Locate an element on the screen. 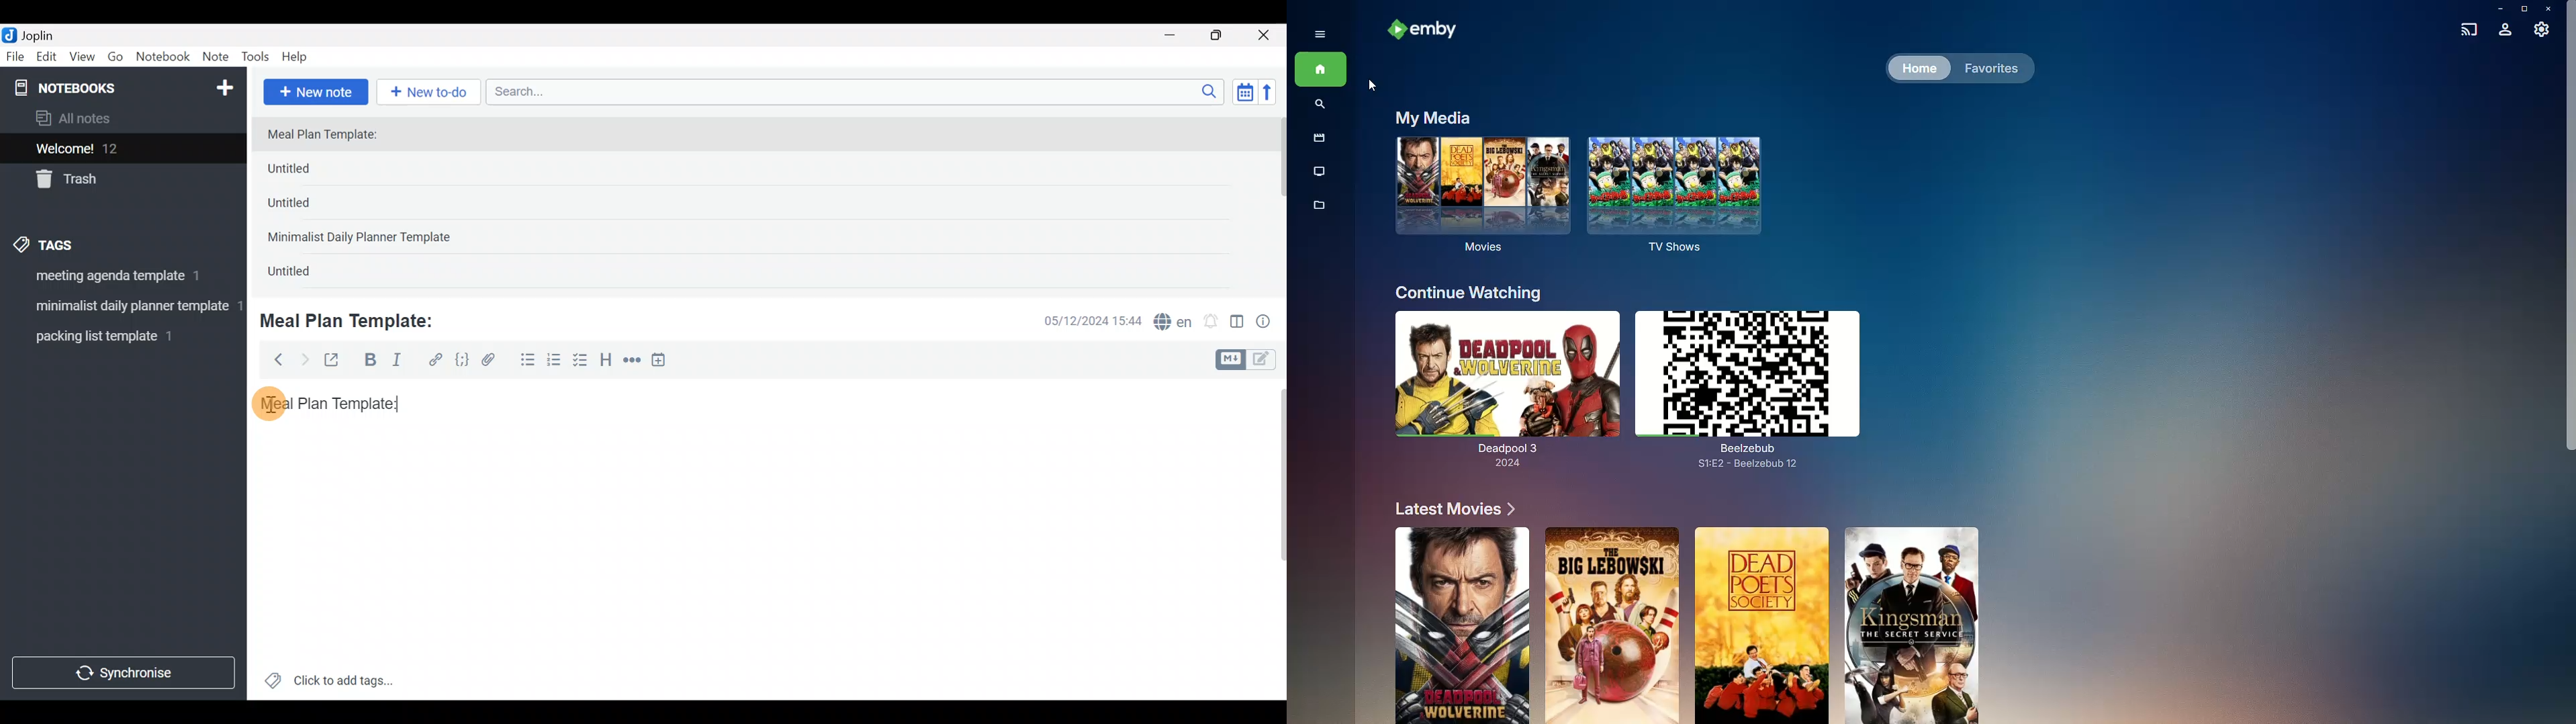  Reverse sort is located at coordinates (1274, 96).